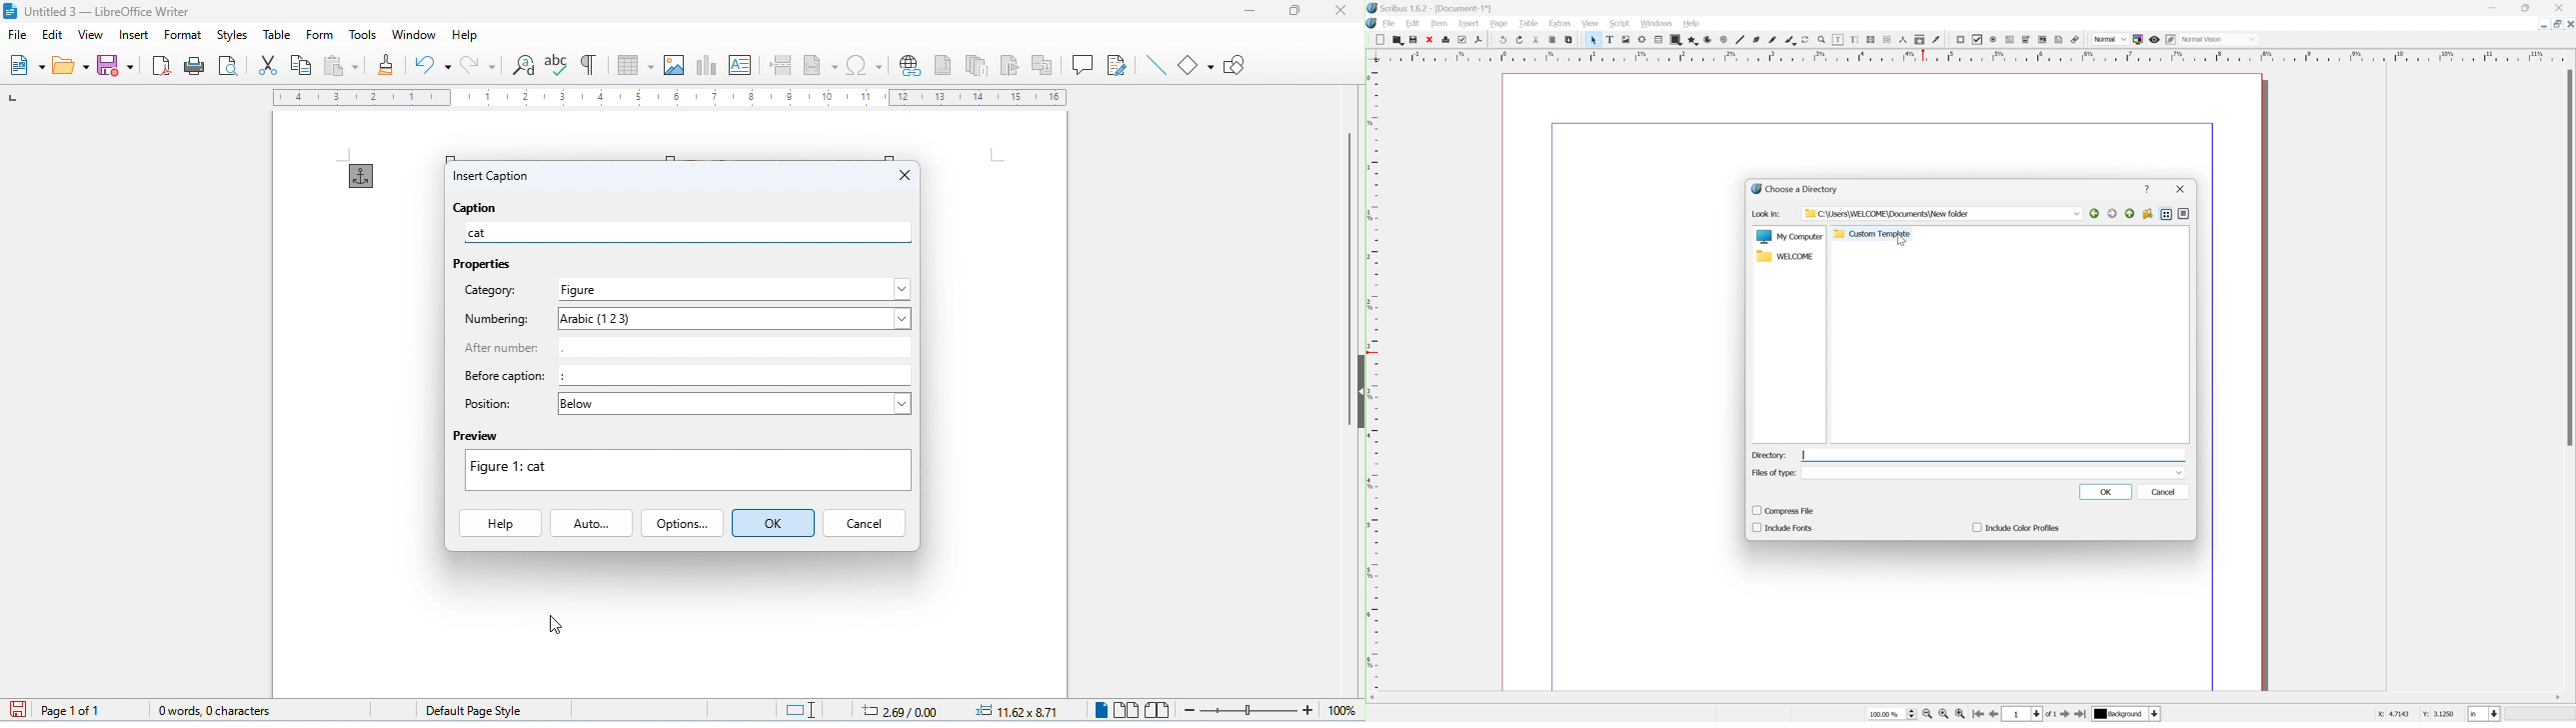  What do you see at coordinates (1796, 188) in the screenshot?
I see `choose a directory` at bounding box center [1796, 188].